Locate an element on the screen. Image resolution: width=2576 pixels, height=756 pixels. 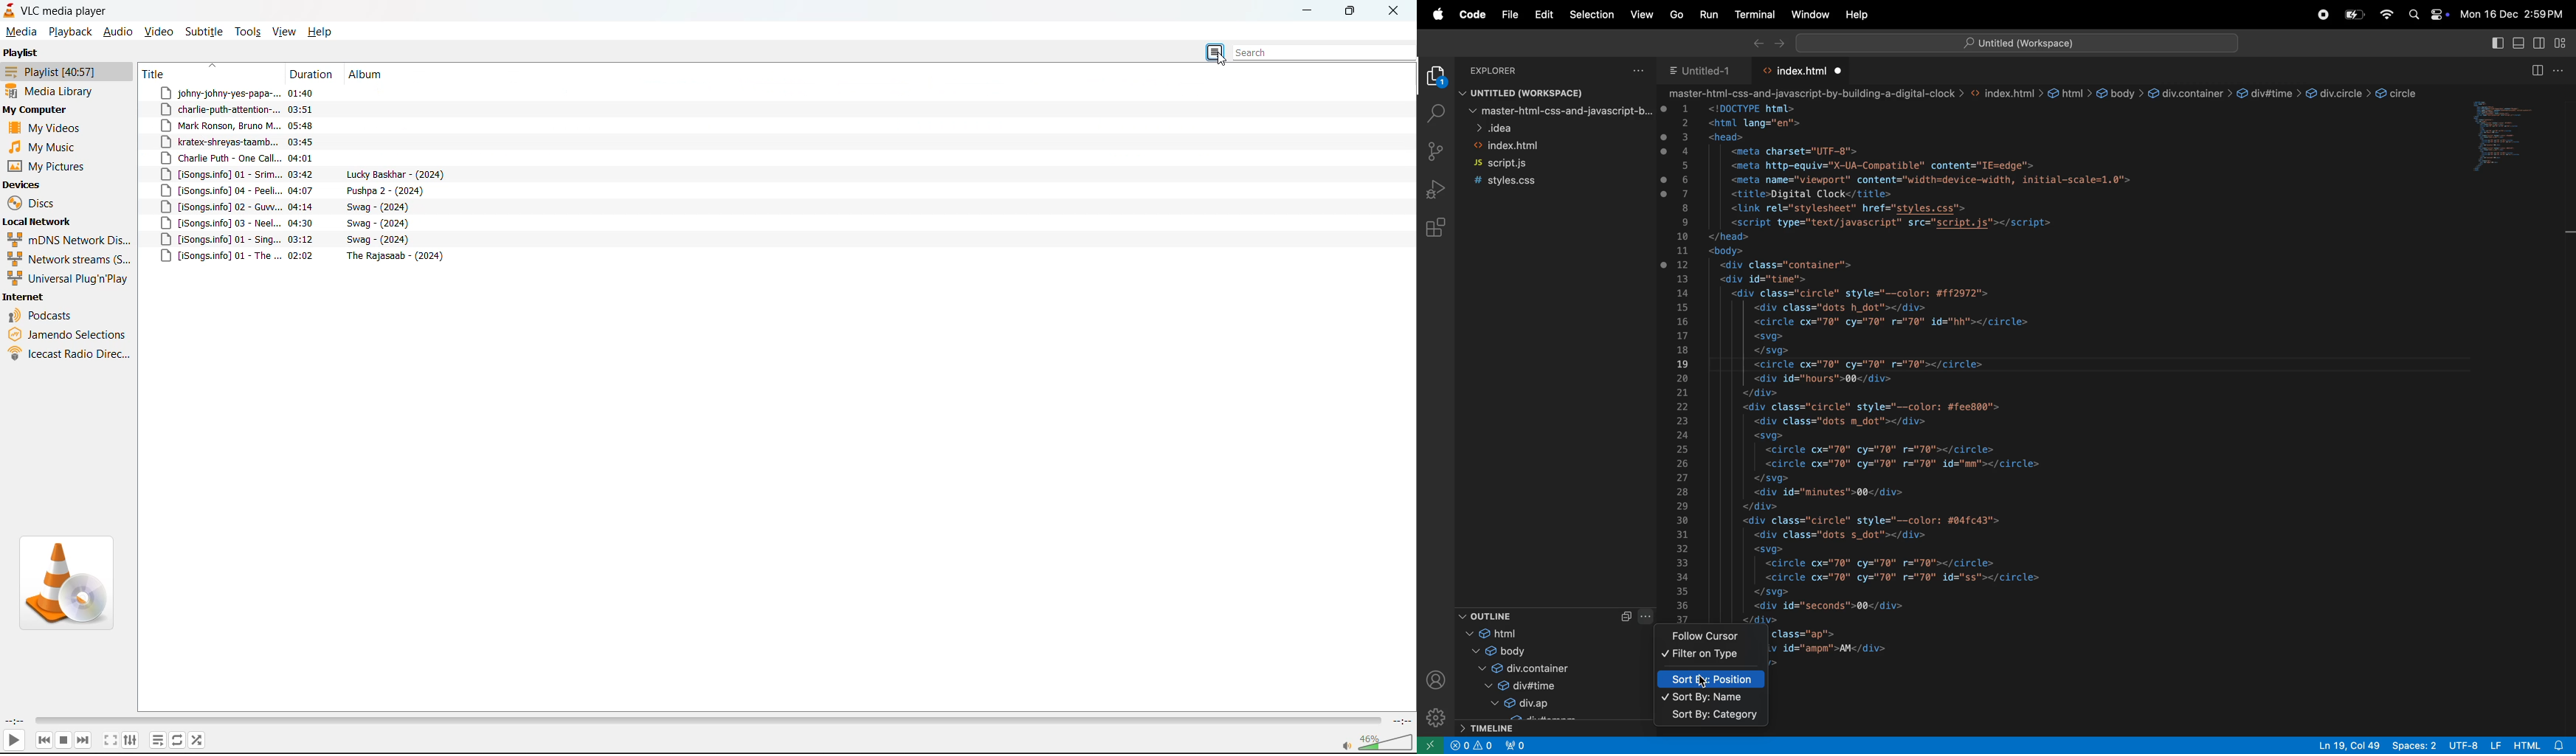
settings is located at coordinates (1433, 720).